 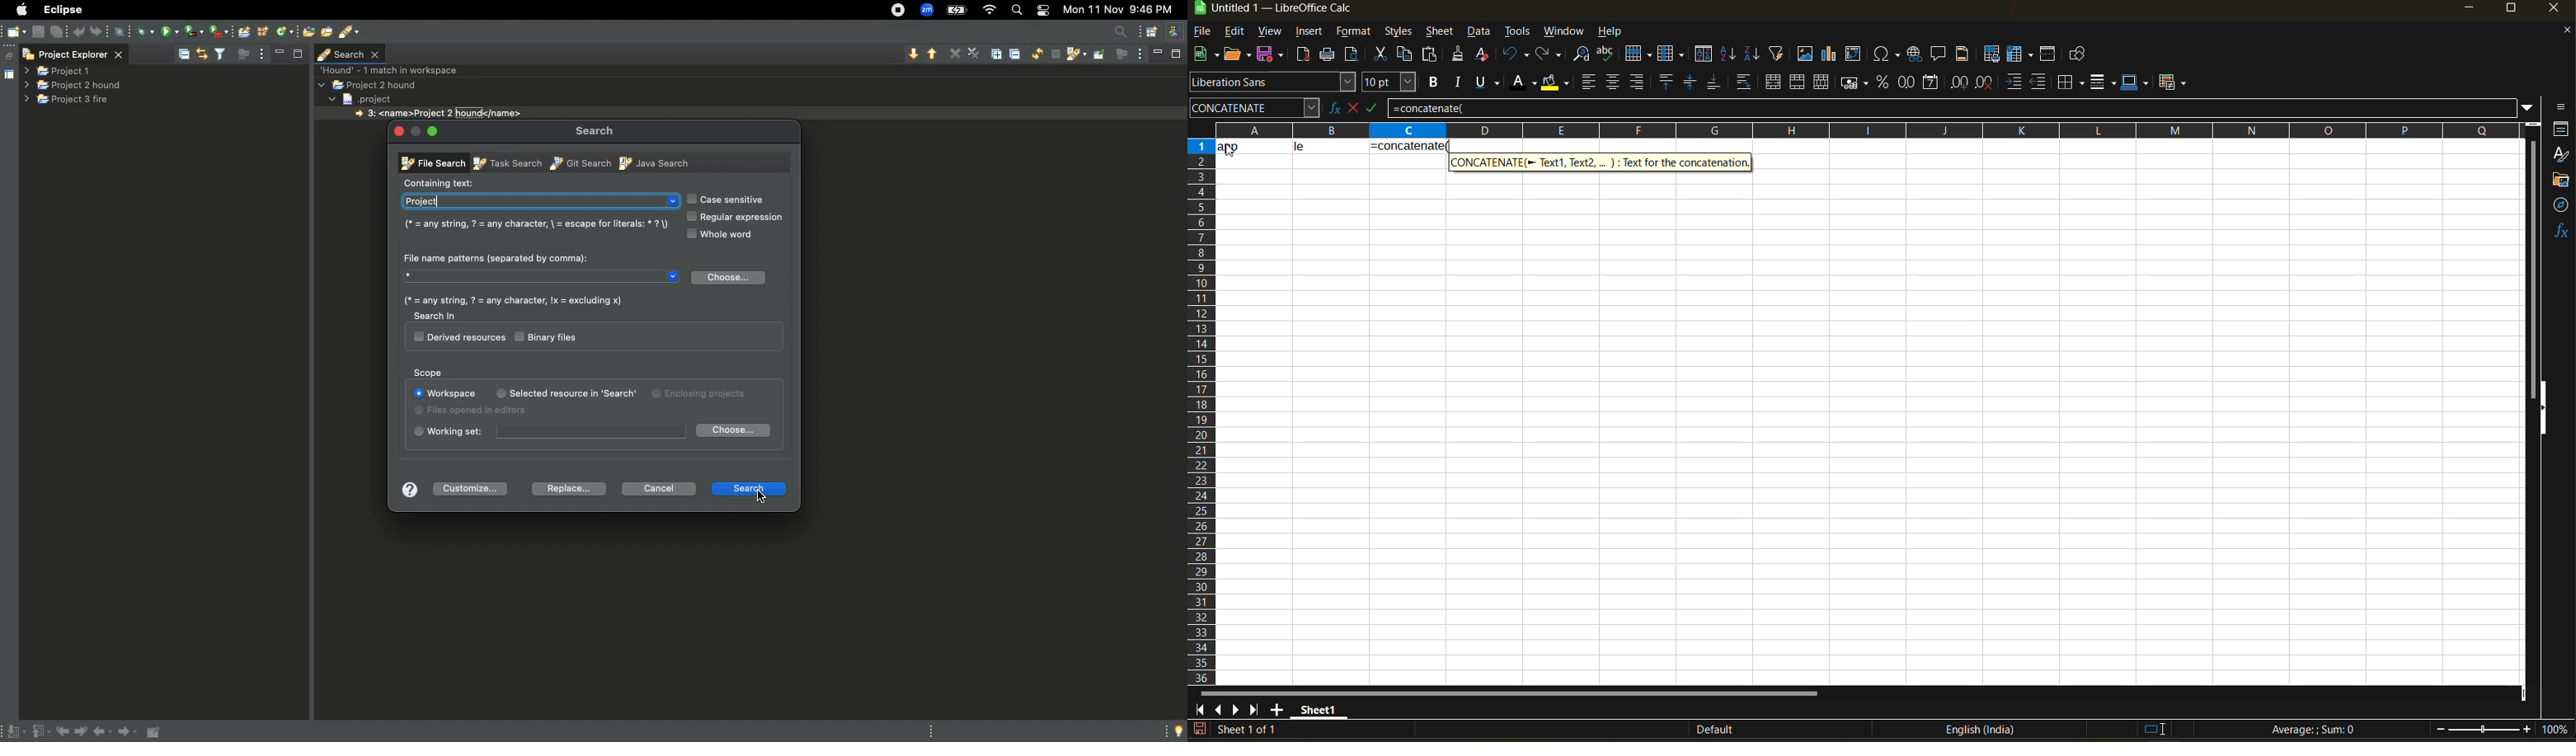 I want to click on insert special characters, so click(x=1890, y=55).